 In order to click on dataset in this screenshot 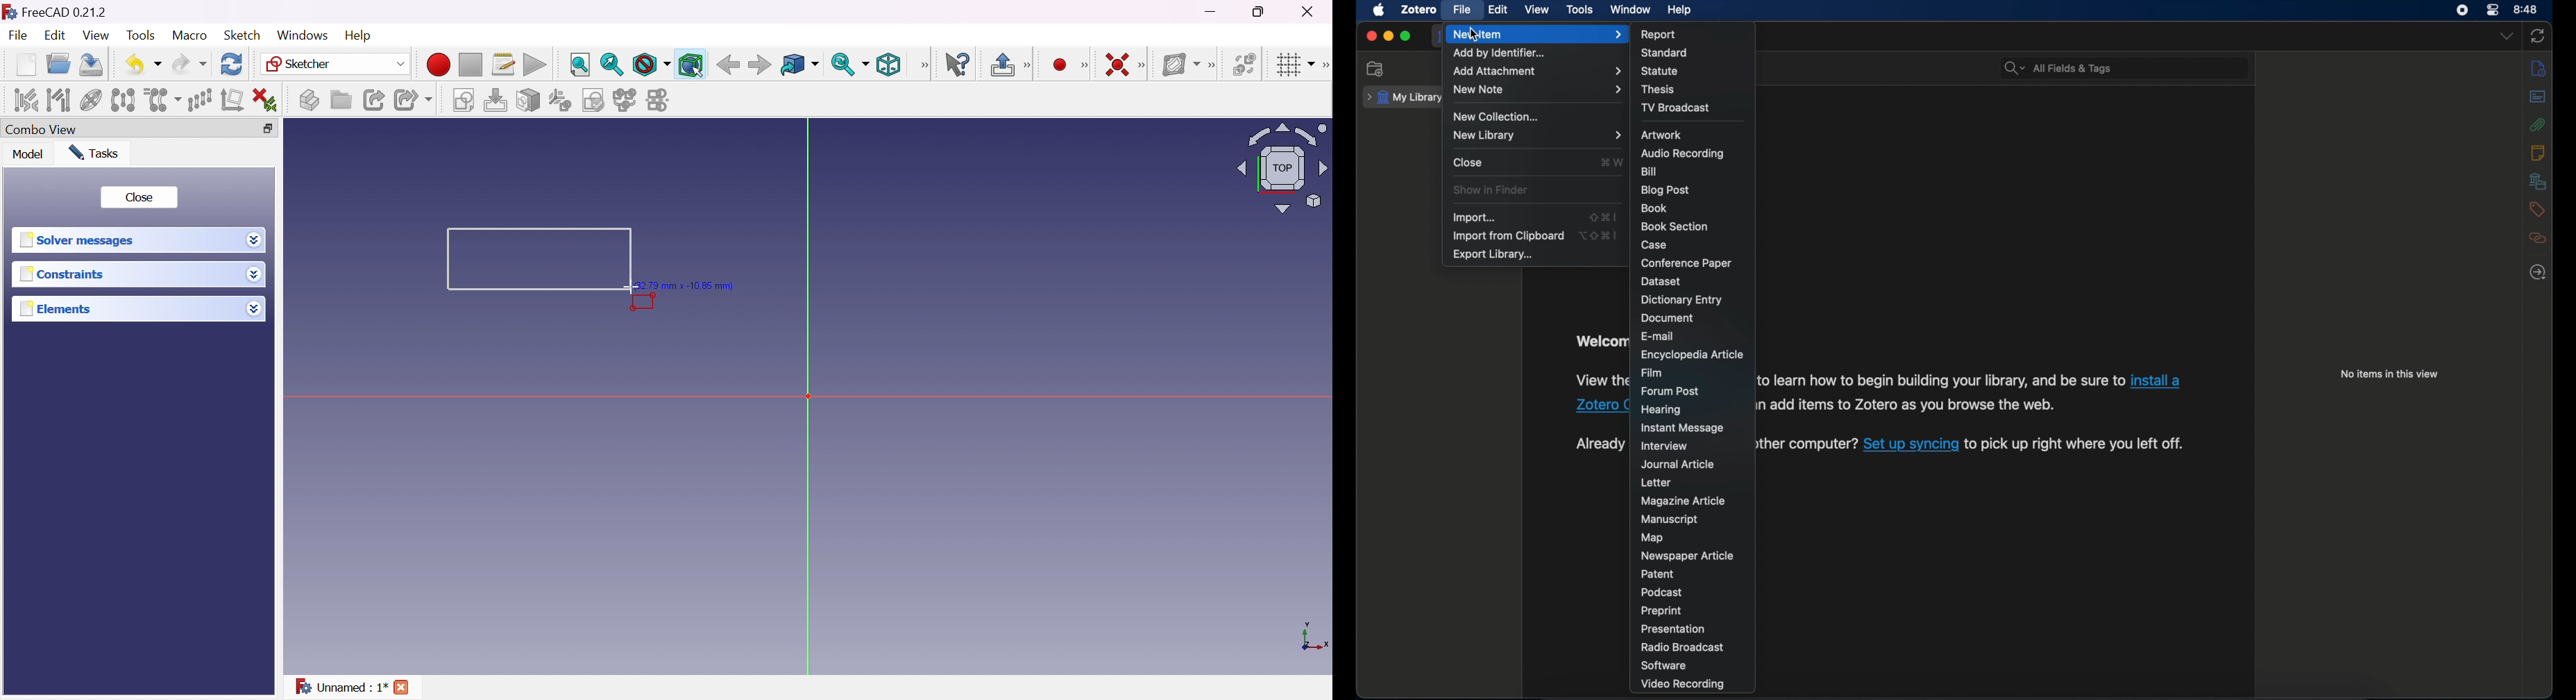, I will do `click(1660, 282)`.